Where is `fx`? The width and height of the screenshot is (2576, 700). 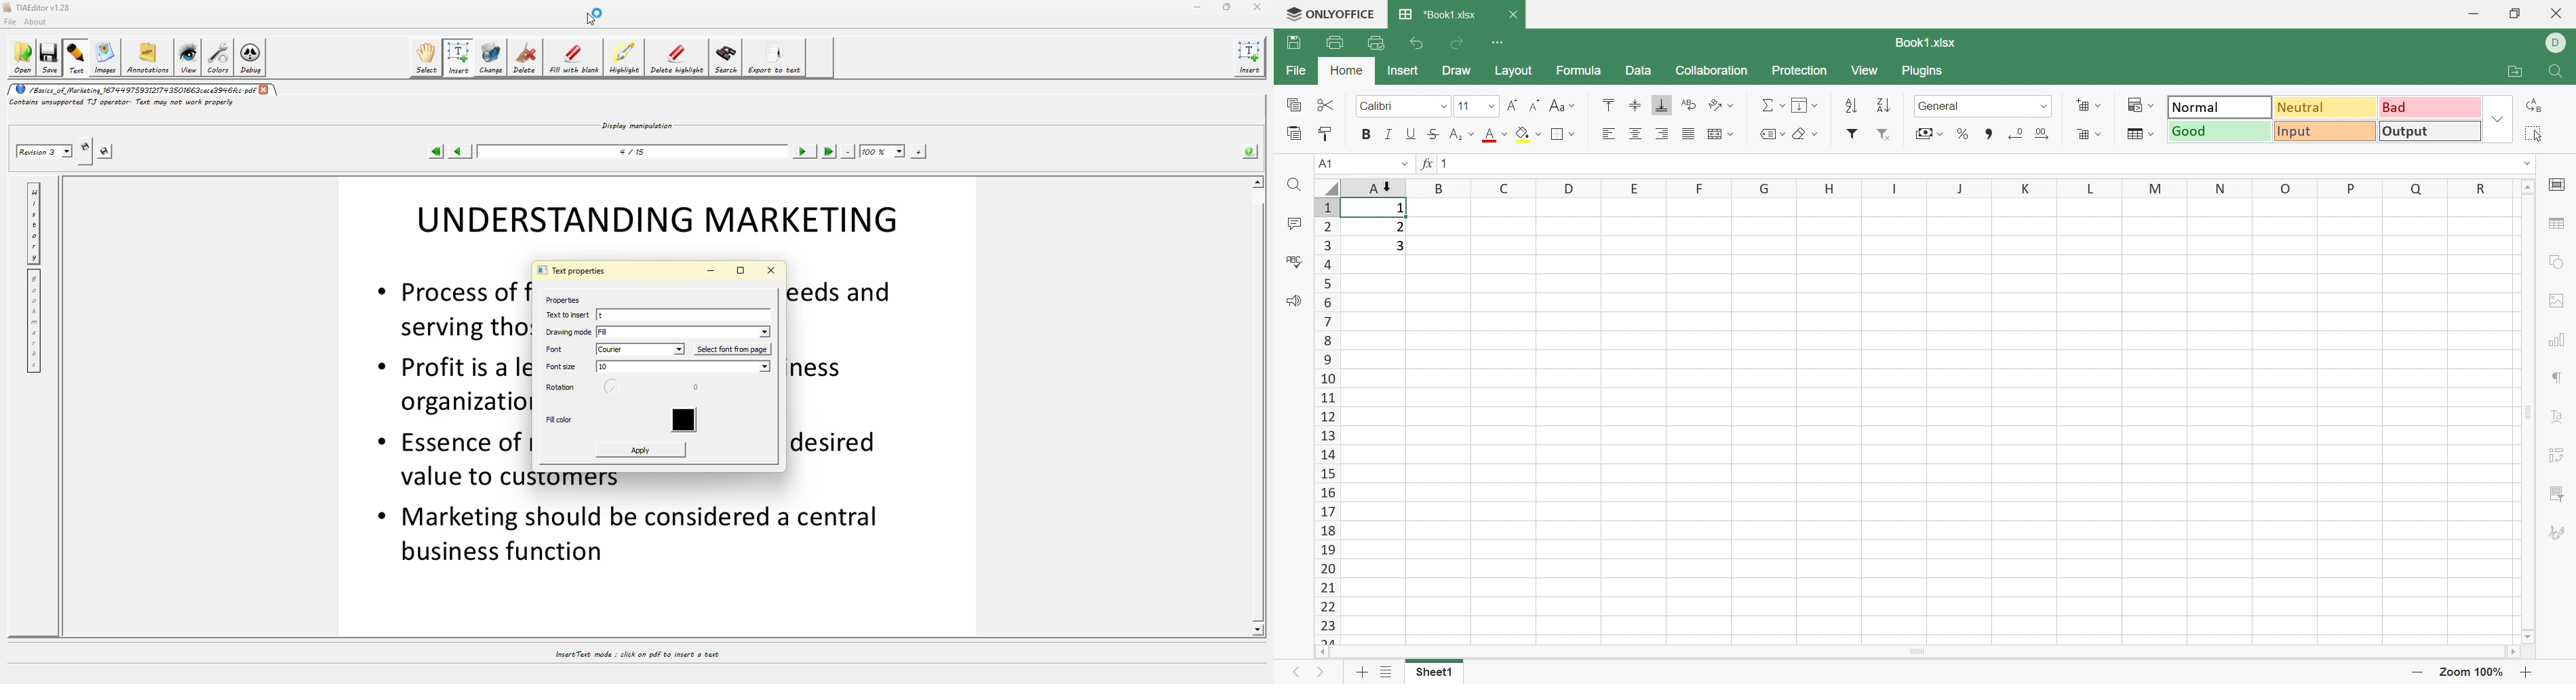 fx is located at coordinates (1425, 164).